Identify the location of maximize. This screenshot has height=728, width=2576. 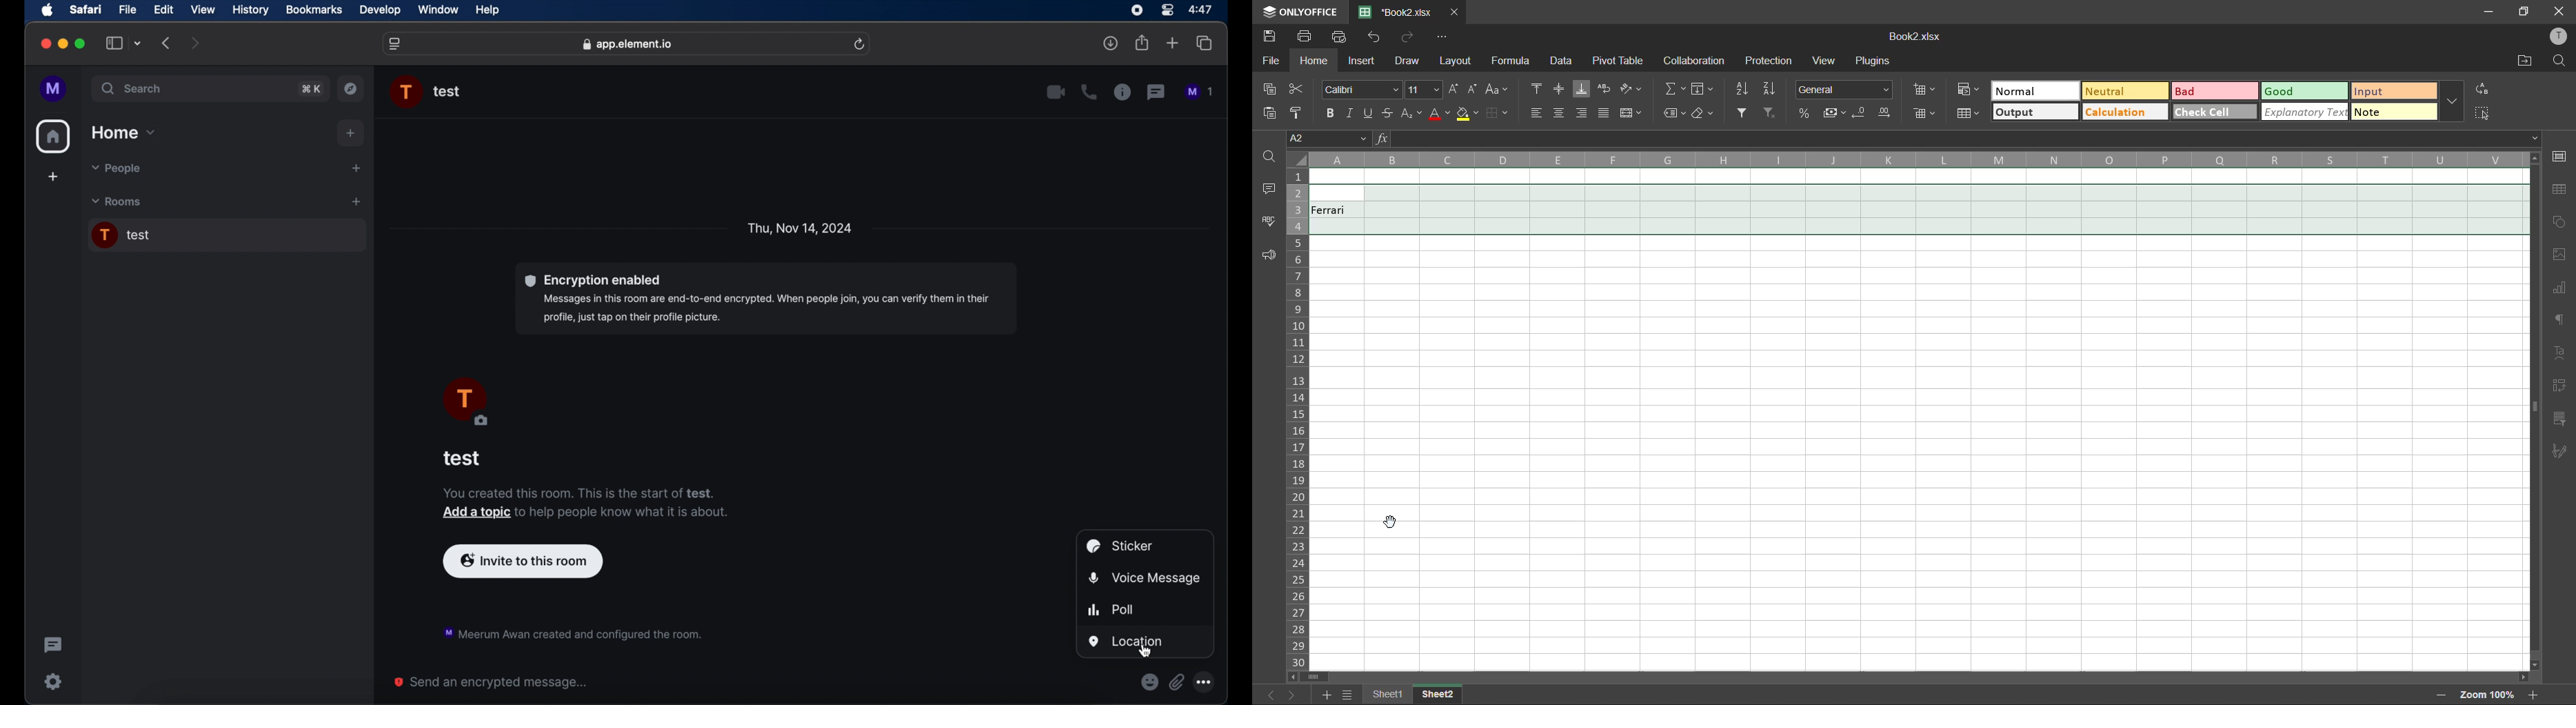
(2524, 12).